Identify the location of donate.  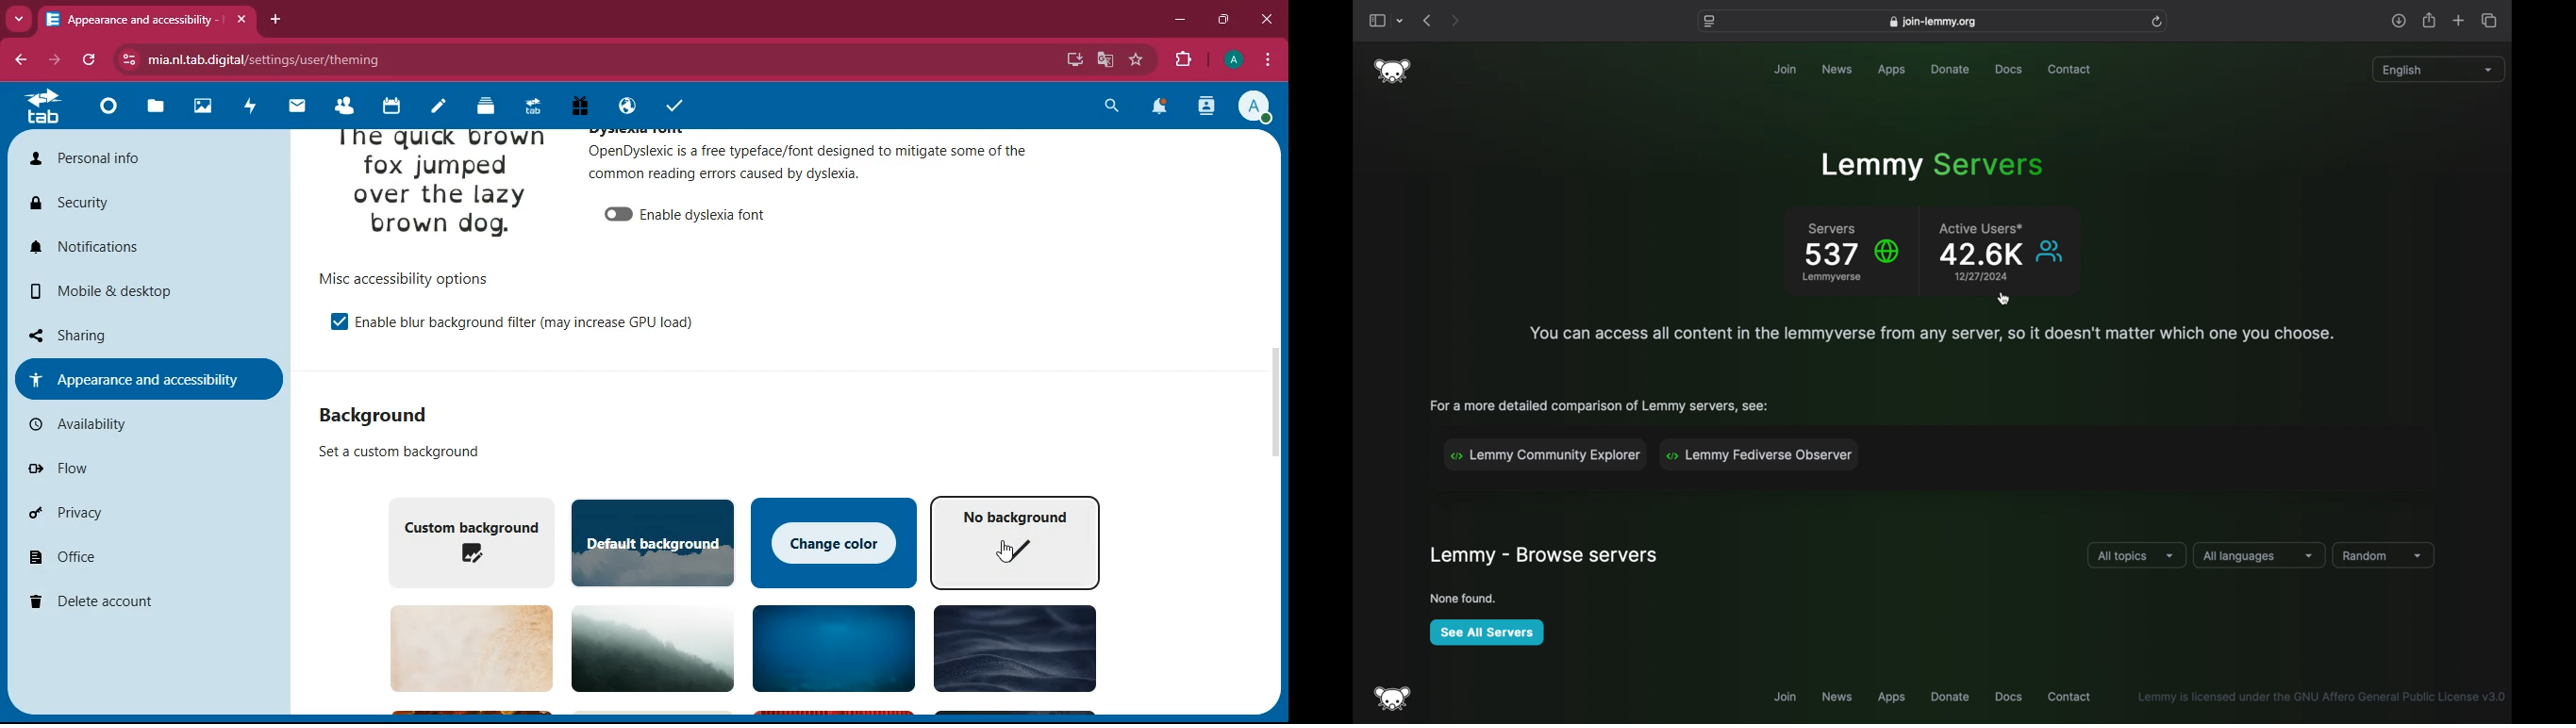
(1951, 697).